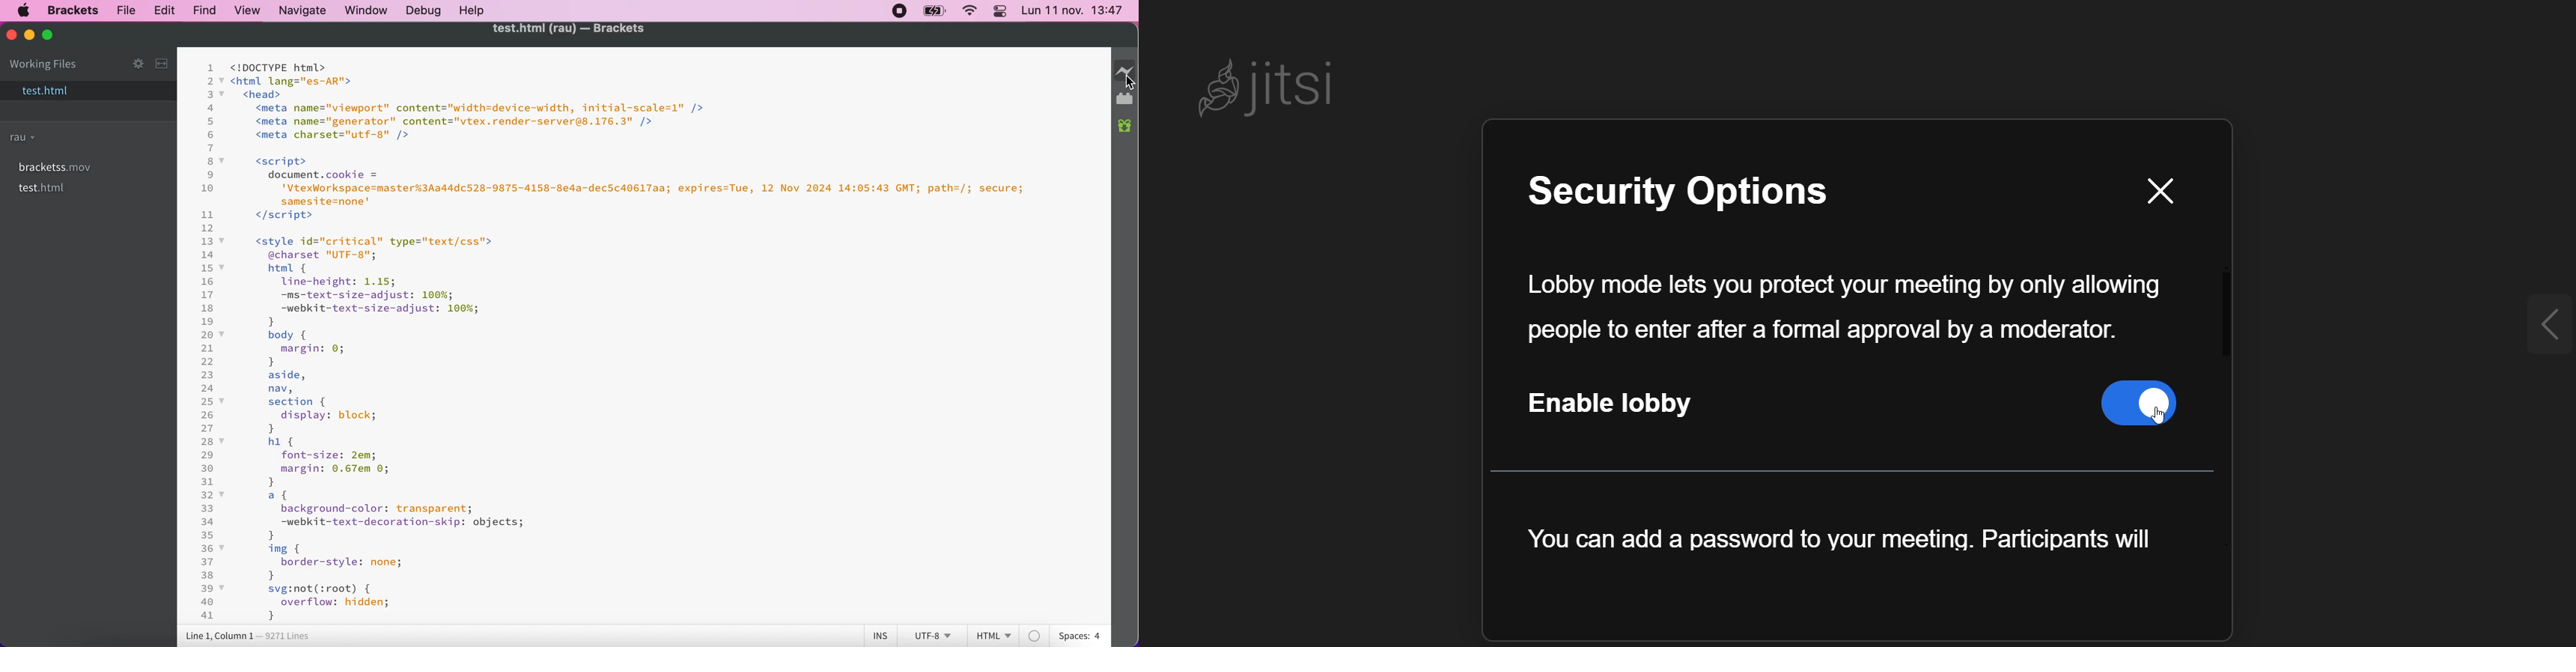  I want to click on find, so click(206, 12).